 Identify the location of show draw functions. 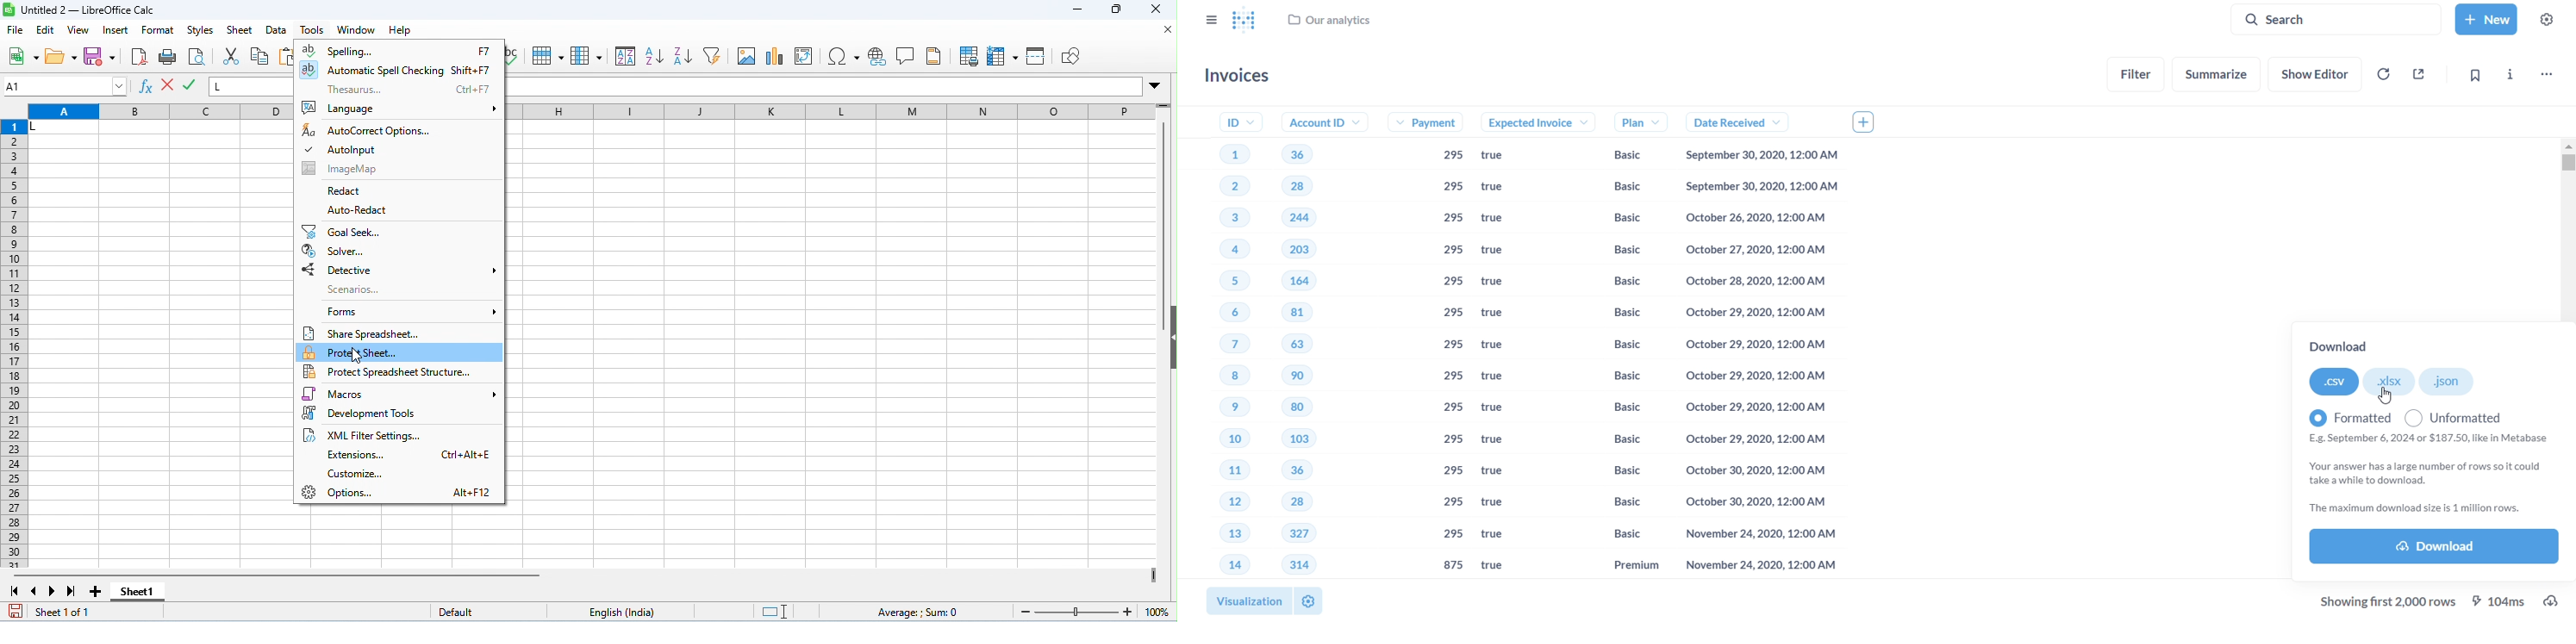
(1069, 57).